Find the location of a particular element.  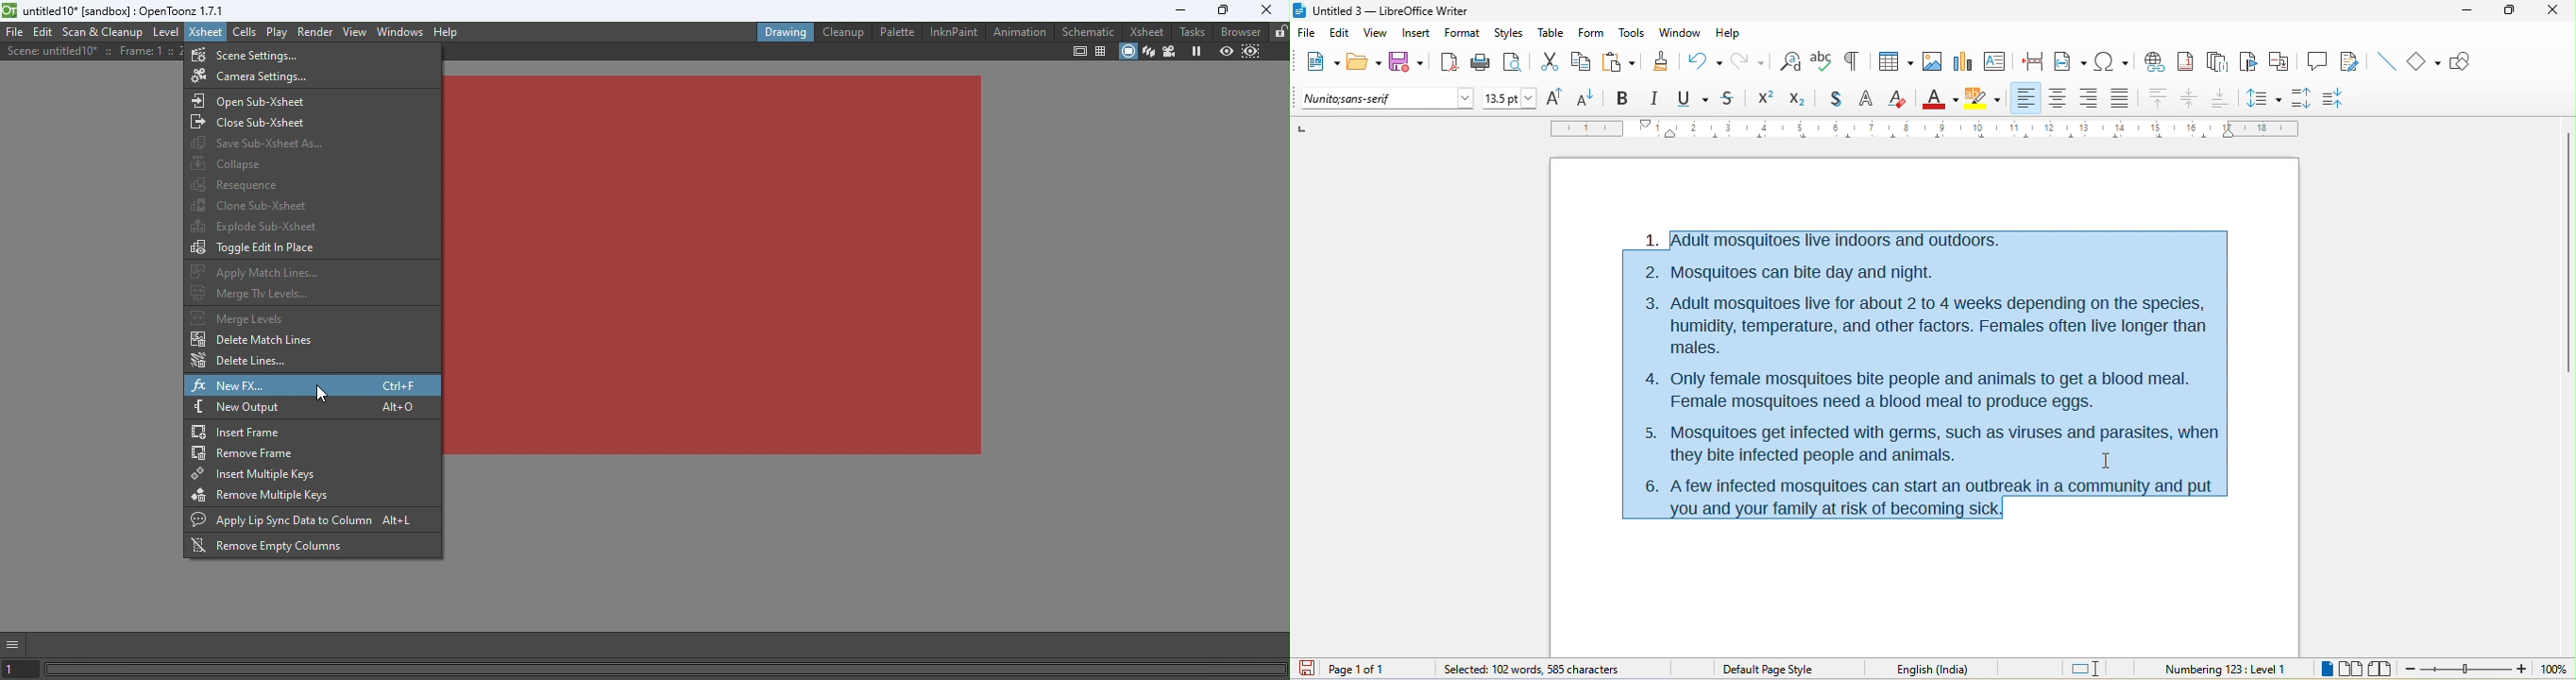

help is located at coordinates (1731, 31).